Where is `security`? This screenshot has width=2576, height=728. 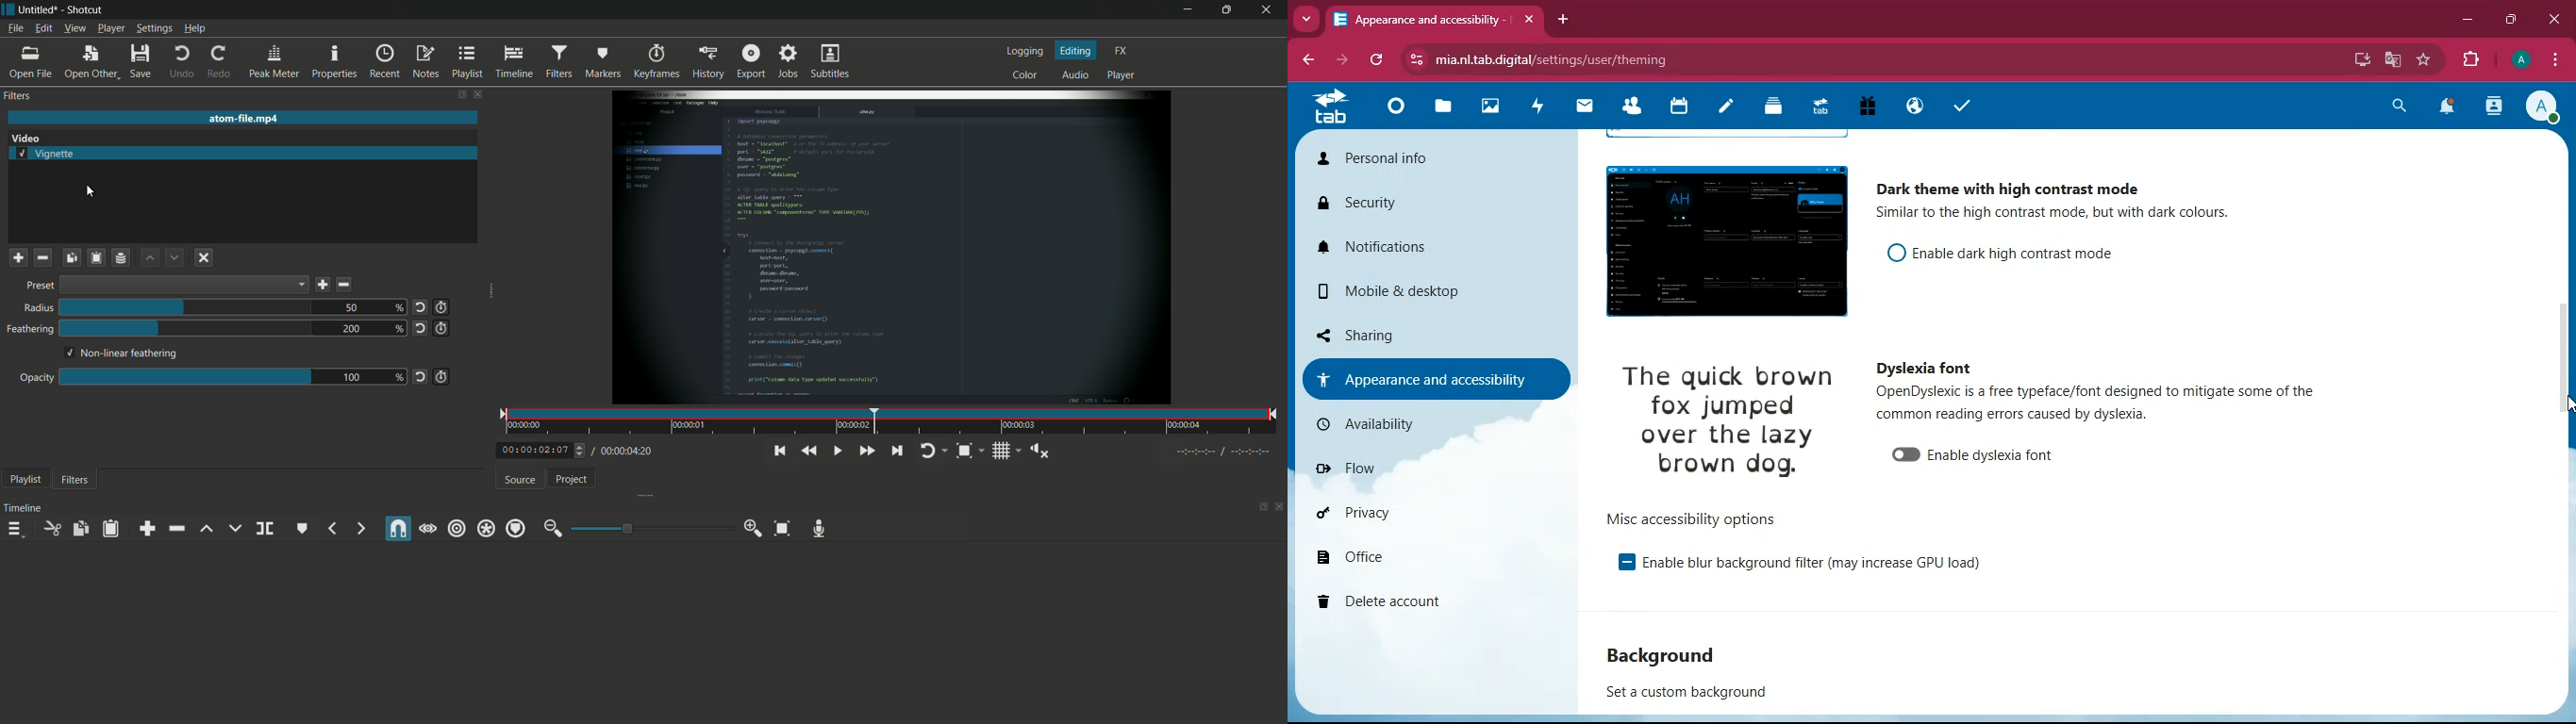
security is located at coordinates (1411, 202).